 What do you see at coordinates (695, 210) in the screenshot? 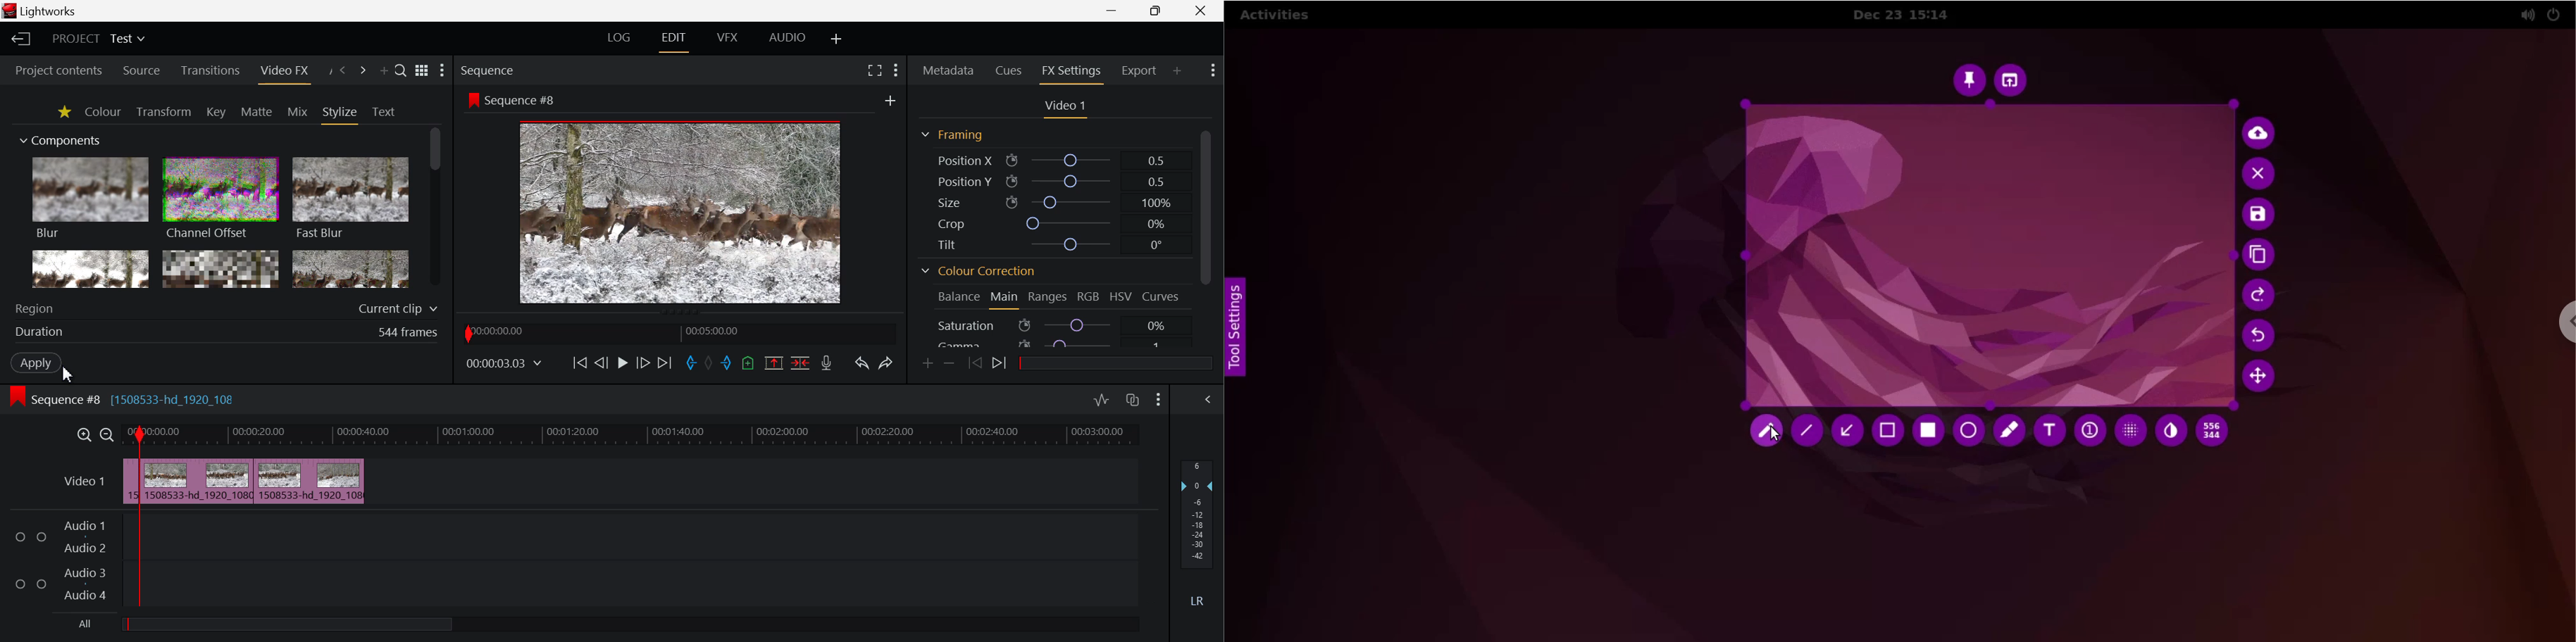
I see `Preview at Stop` at bounding box center [695, 210].